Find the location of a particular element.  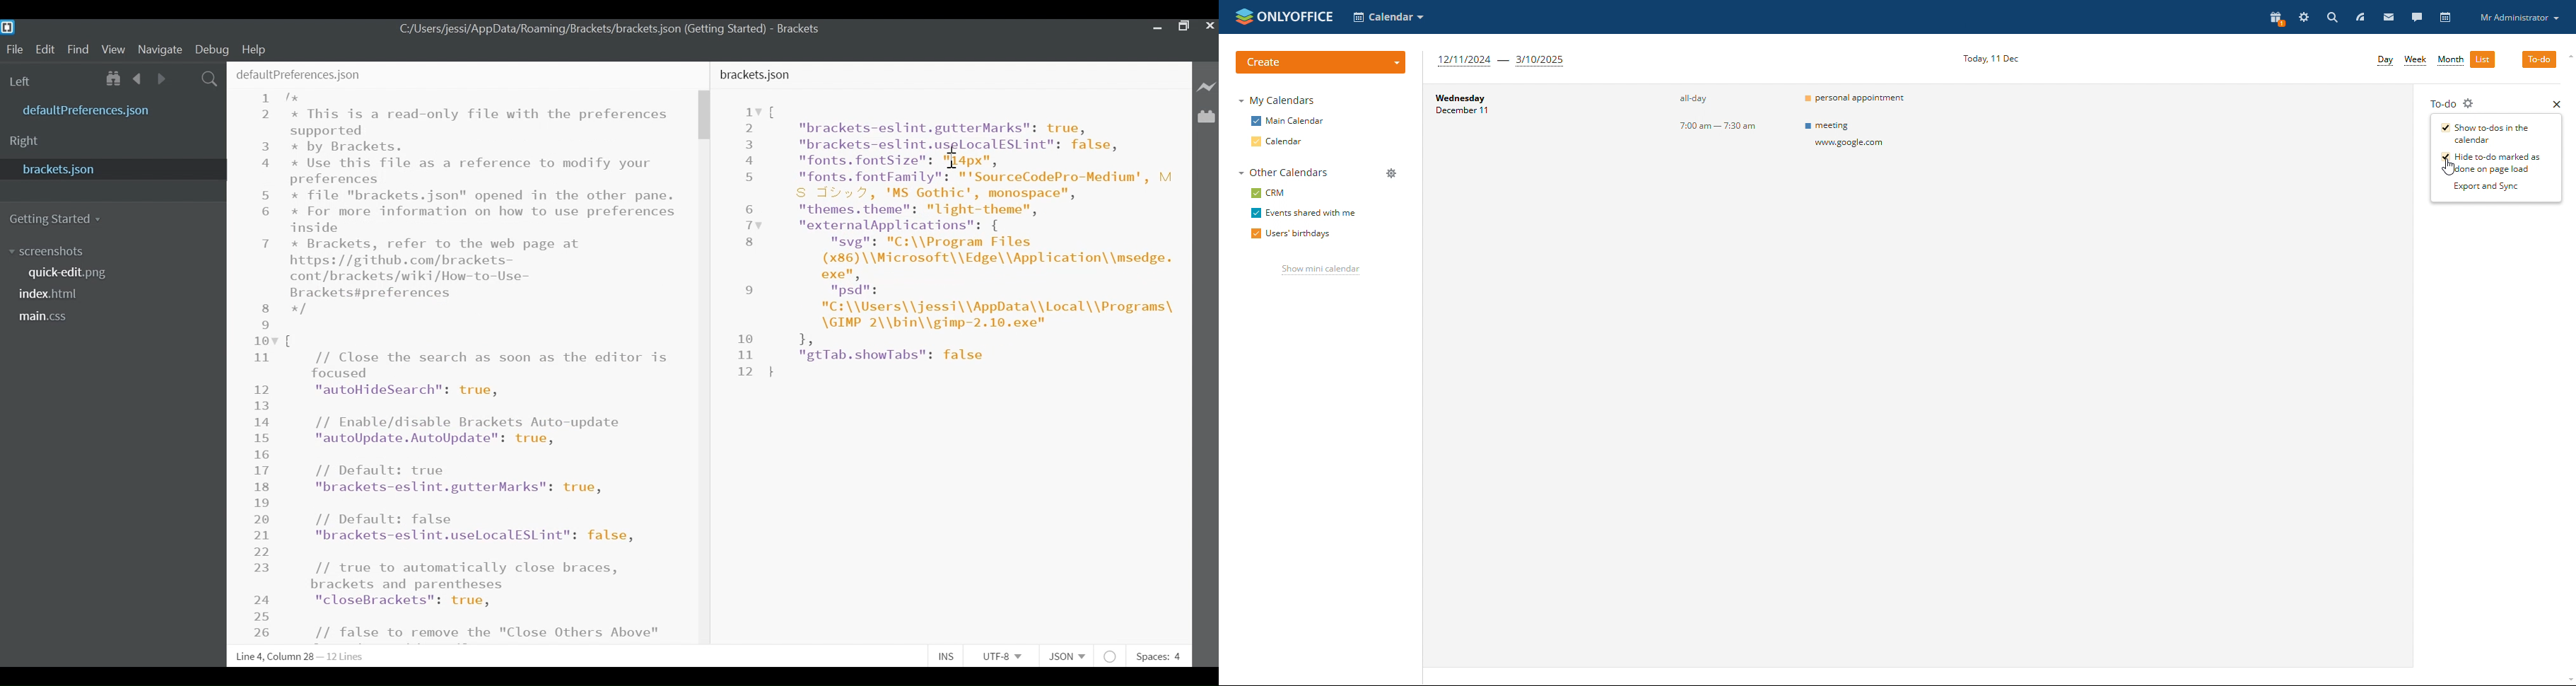

1 /*

2 x This is a read-only file with the preferences supported

3 by Brackets.

4 x Use this file as a reference to modify your preferences

5  * file "brackets.json" opened in the other pane.

6 x For more information on how to use preferences inside

7  * Brackets, refer to the web page at

https: //github.com/brackets-cont/brackets/wiki/How-to-
Use-Brackets#preferences

8 */

9

107 {

1 // Close the search as soon as the editor is focused

12 "autoHideSearch": true,

13

14 // Enable/disable Brackets Auto-update

15 "autoUpdate.AutoUpdate": true,

16

17 // Default: true

18 "brackets-eslint.gutterMarks": true,

18

20 // Default: false

21 "brackets-eslint.uselocalESLint": false,

22

23 // true to automatically close braces, brackets and
parentheses

24 "closeBrackets": true,

25

26 // false to remove the "Close Others Above" from the
Working Files context menu

27 "closeOthers.above": true,

28

29 // false to remove the "Close Others Below" from the
Working Files context menu

Et) "closeOthers.below": true,

31

32 // false to remove the "Close Others" from the Working
Files context menu is located at coordinates (468, 367).